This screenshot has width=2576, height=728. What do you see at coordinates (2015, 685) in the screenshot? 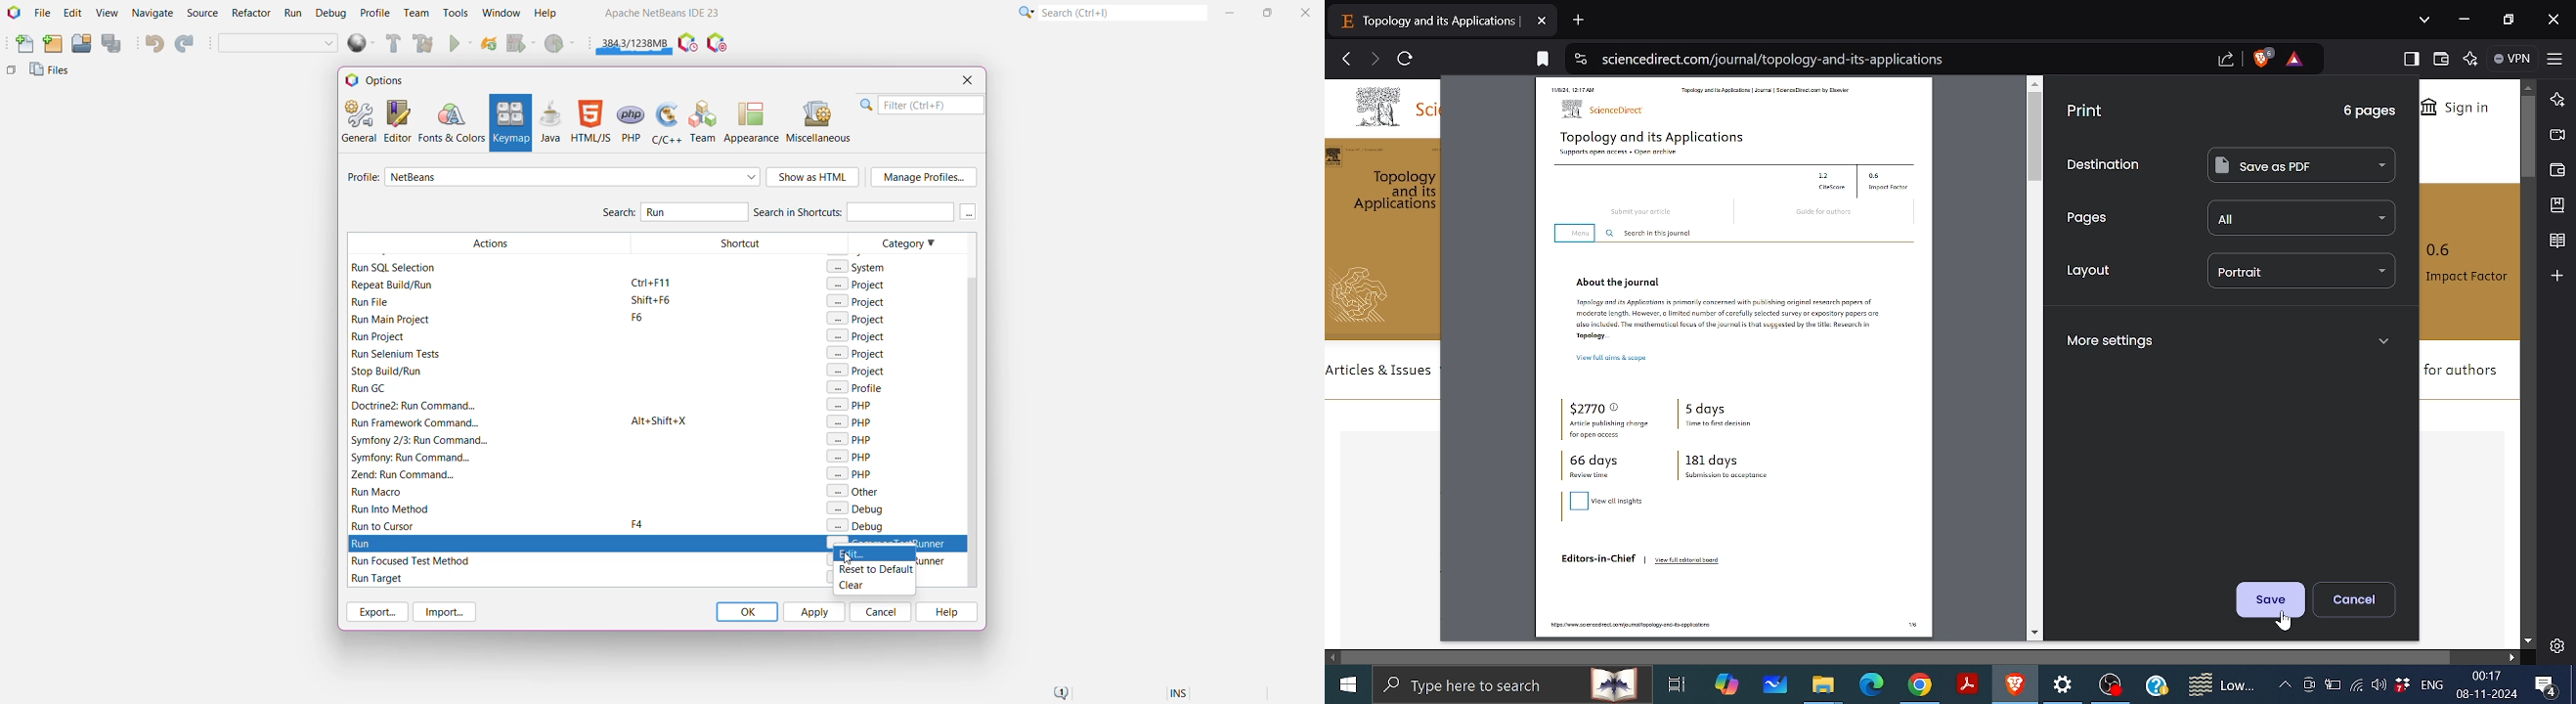
I see `Brave Browser` at bounding box center [2015, 685].